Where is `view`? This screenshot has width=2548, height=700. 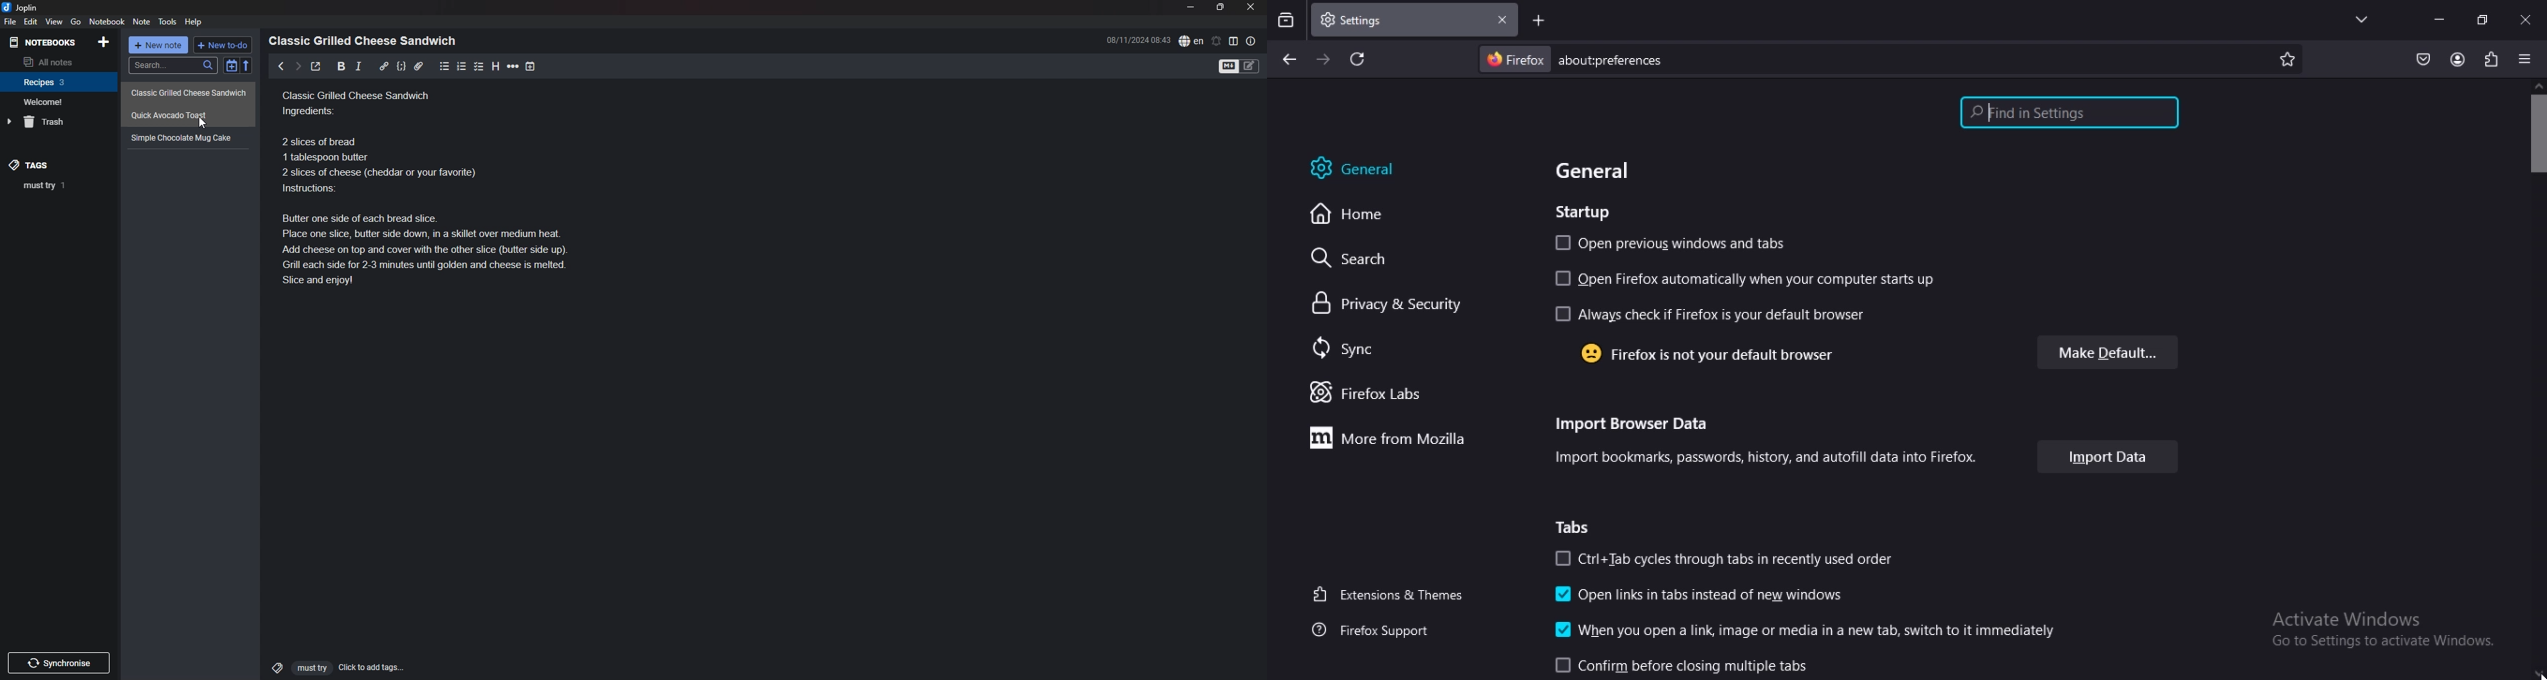 view is located at coordinates (53, 22).